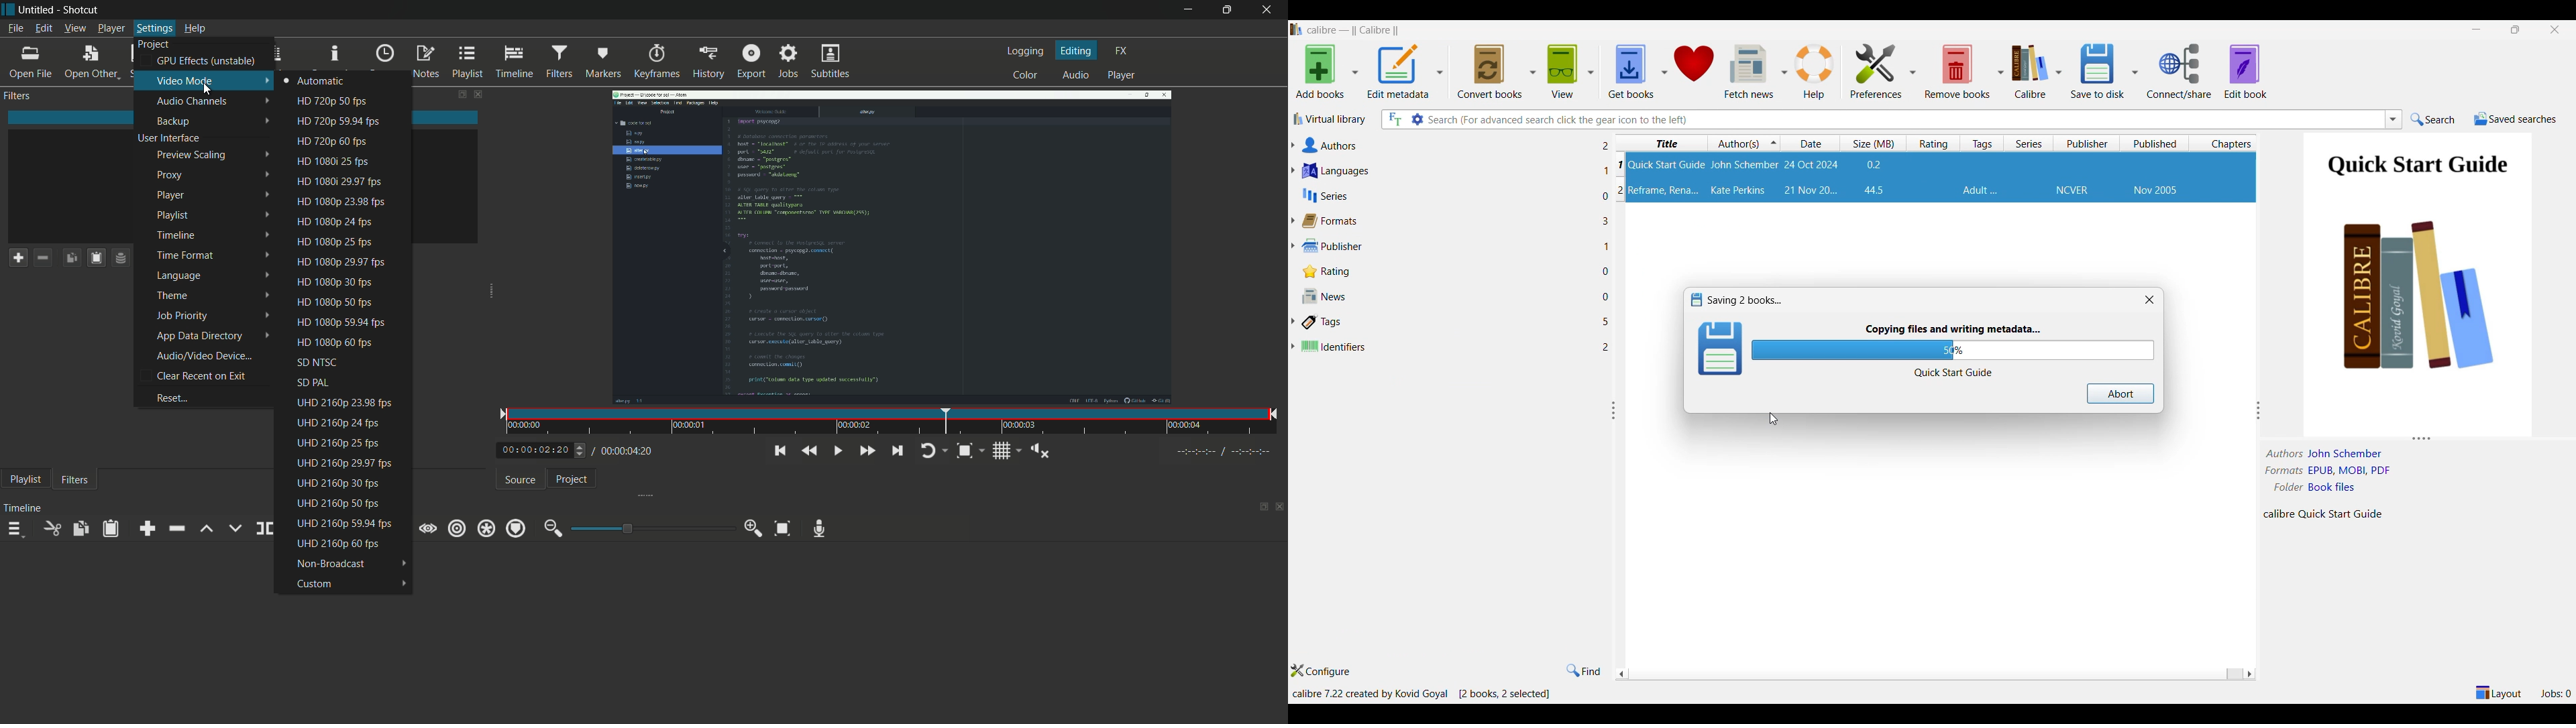  Describe the element at coordinates (655, 61) in the screenshot. I see `keyframes` at that location.